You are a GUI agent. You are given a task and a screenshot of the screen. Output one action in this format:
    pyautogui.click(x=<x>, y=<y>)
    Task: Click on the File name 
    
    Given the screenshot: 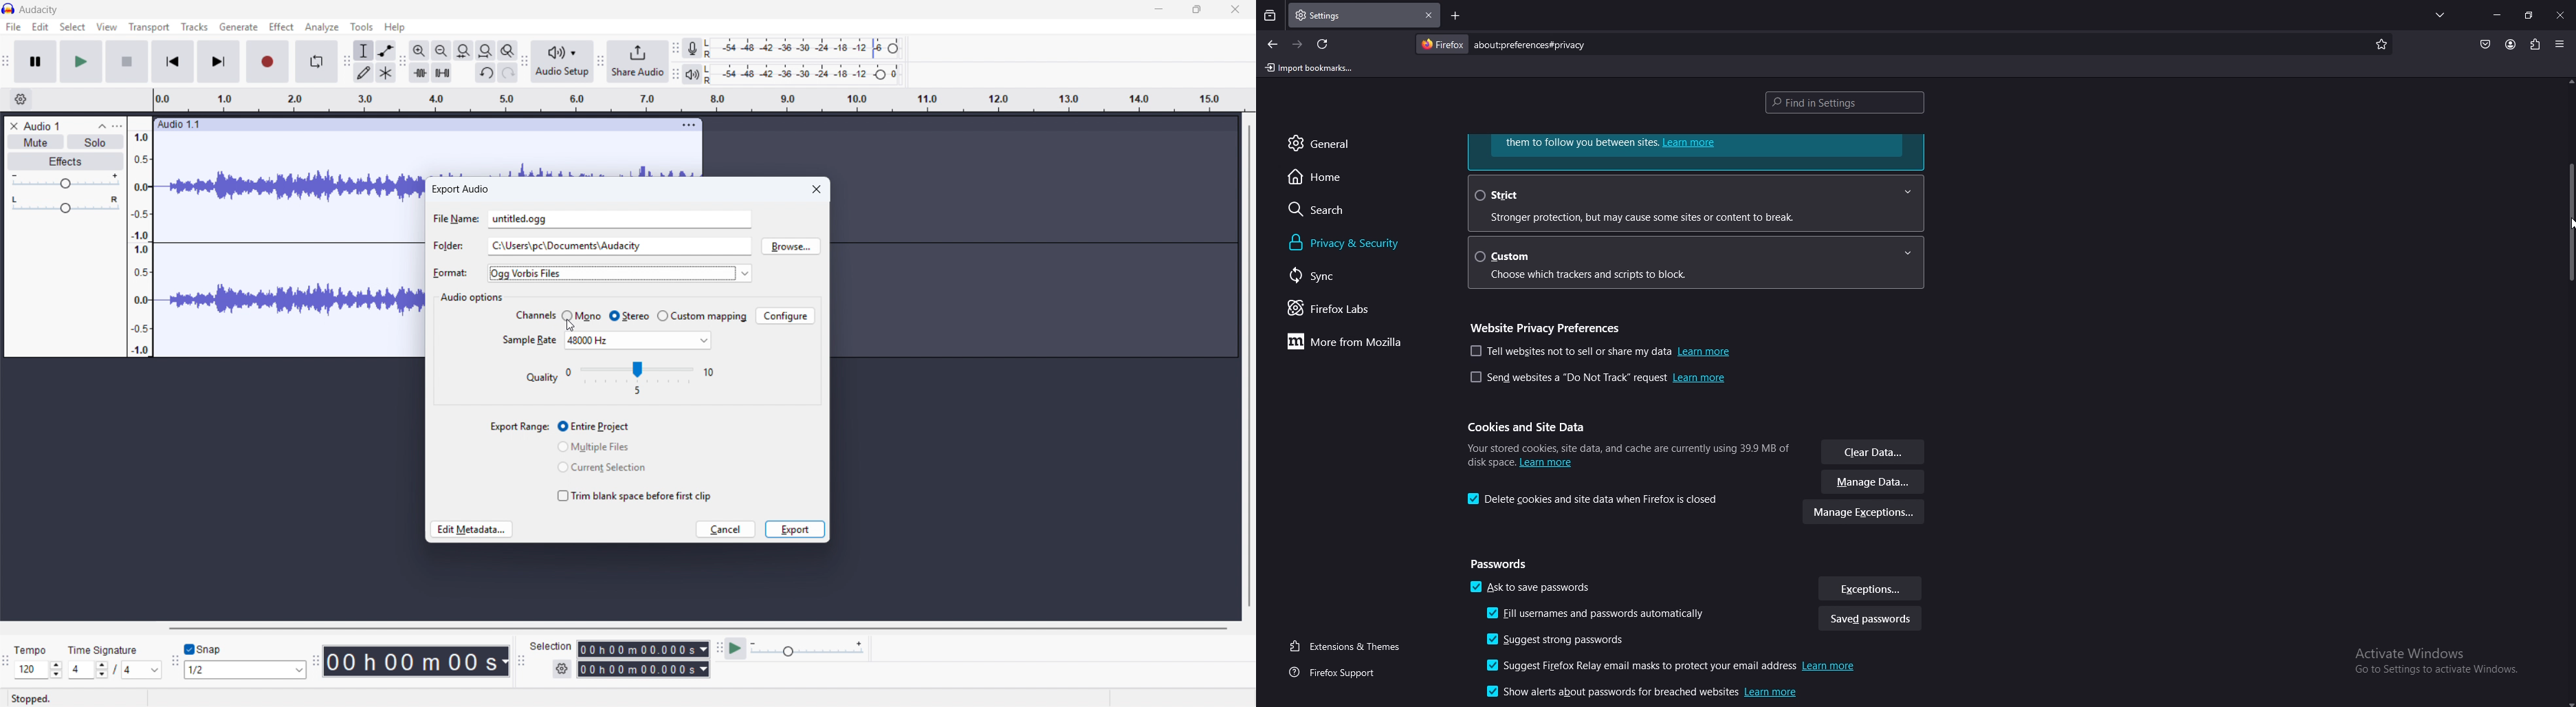 What is the action you would take?
    pyautogui.click(x=620, y=219)
    